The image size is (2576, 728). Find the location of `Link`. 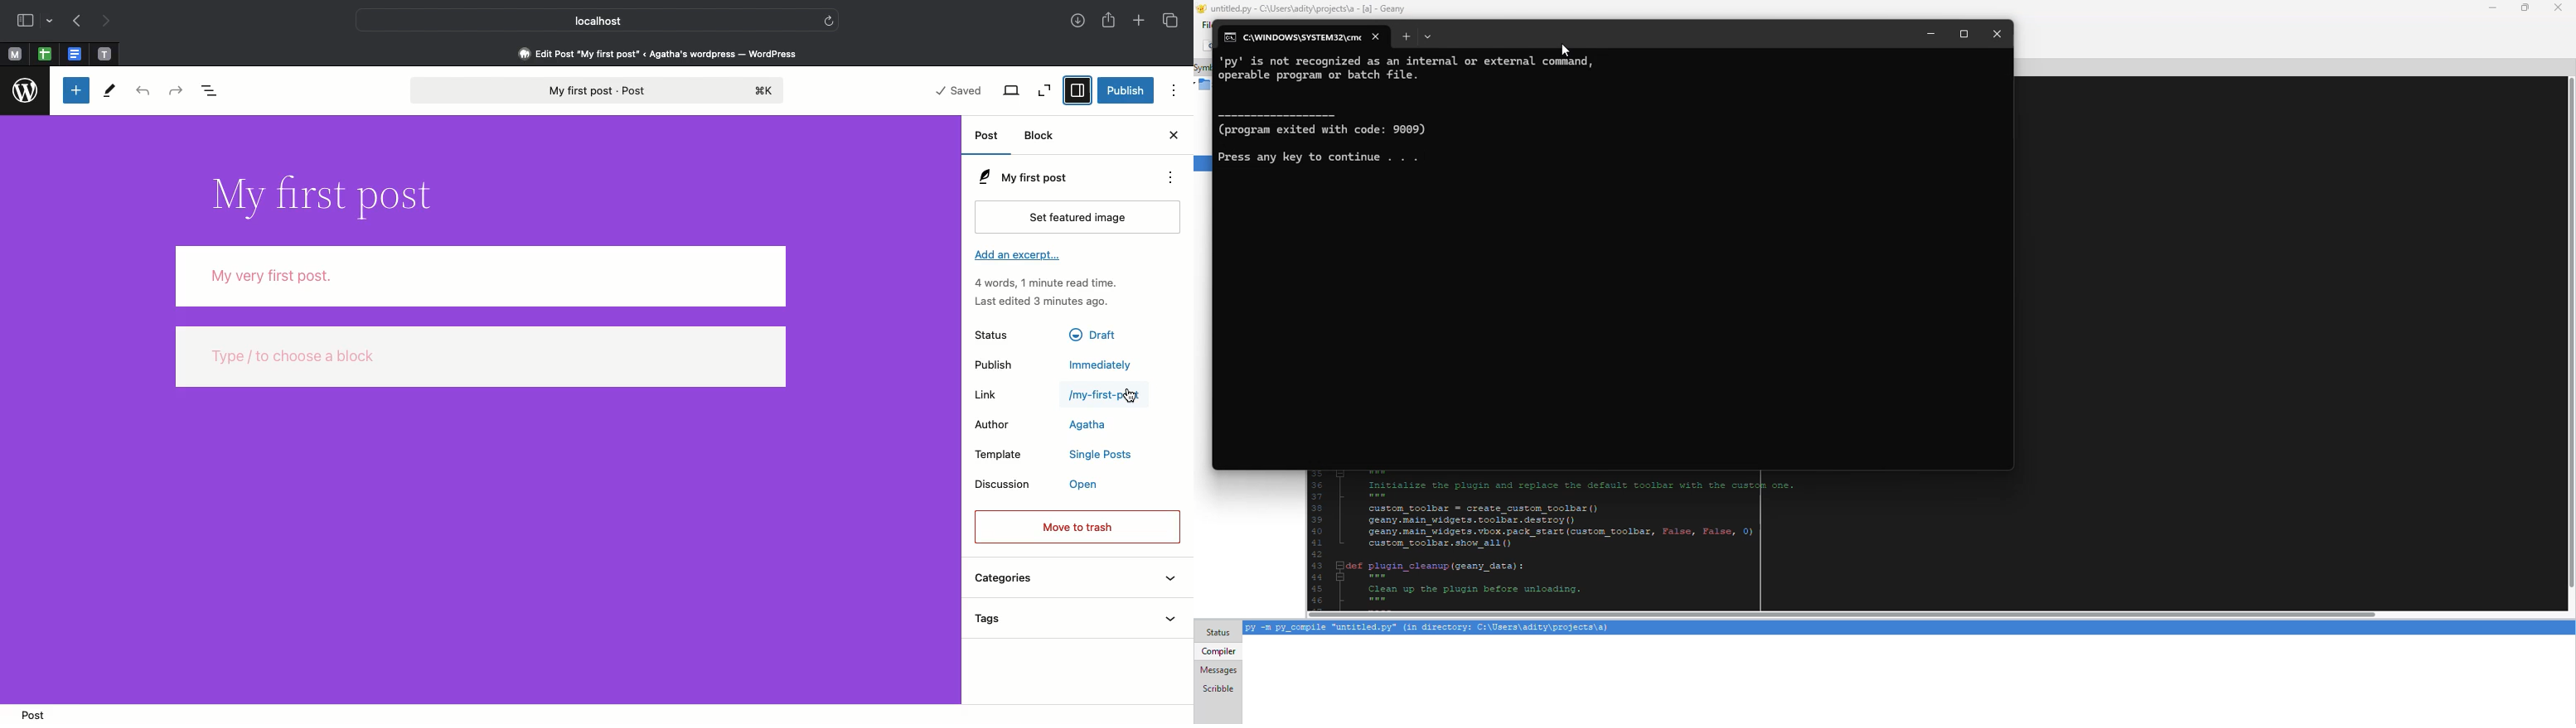

Link is located at coordinates (991, 394).